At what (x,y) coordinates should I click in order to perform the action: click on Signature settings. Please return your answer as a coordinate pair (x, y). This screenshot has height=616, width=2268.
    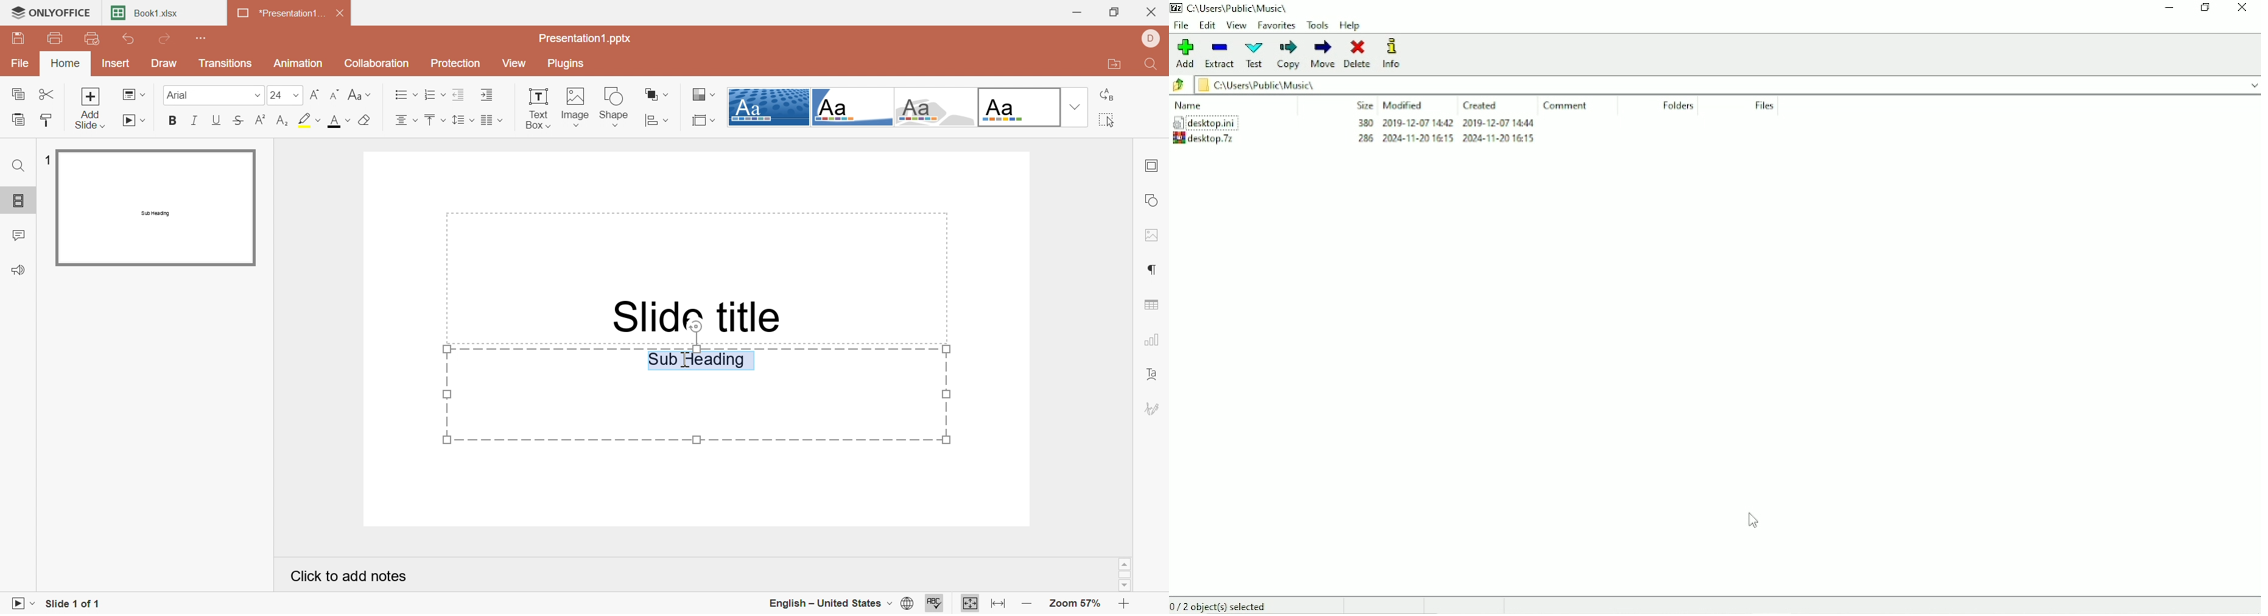
    Looking at the image, I should click on (1154, 409).